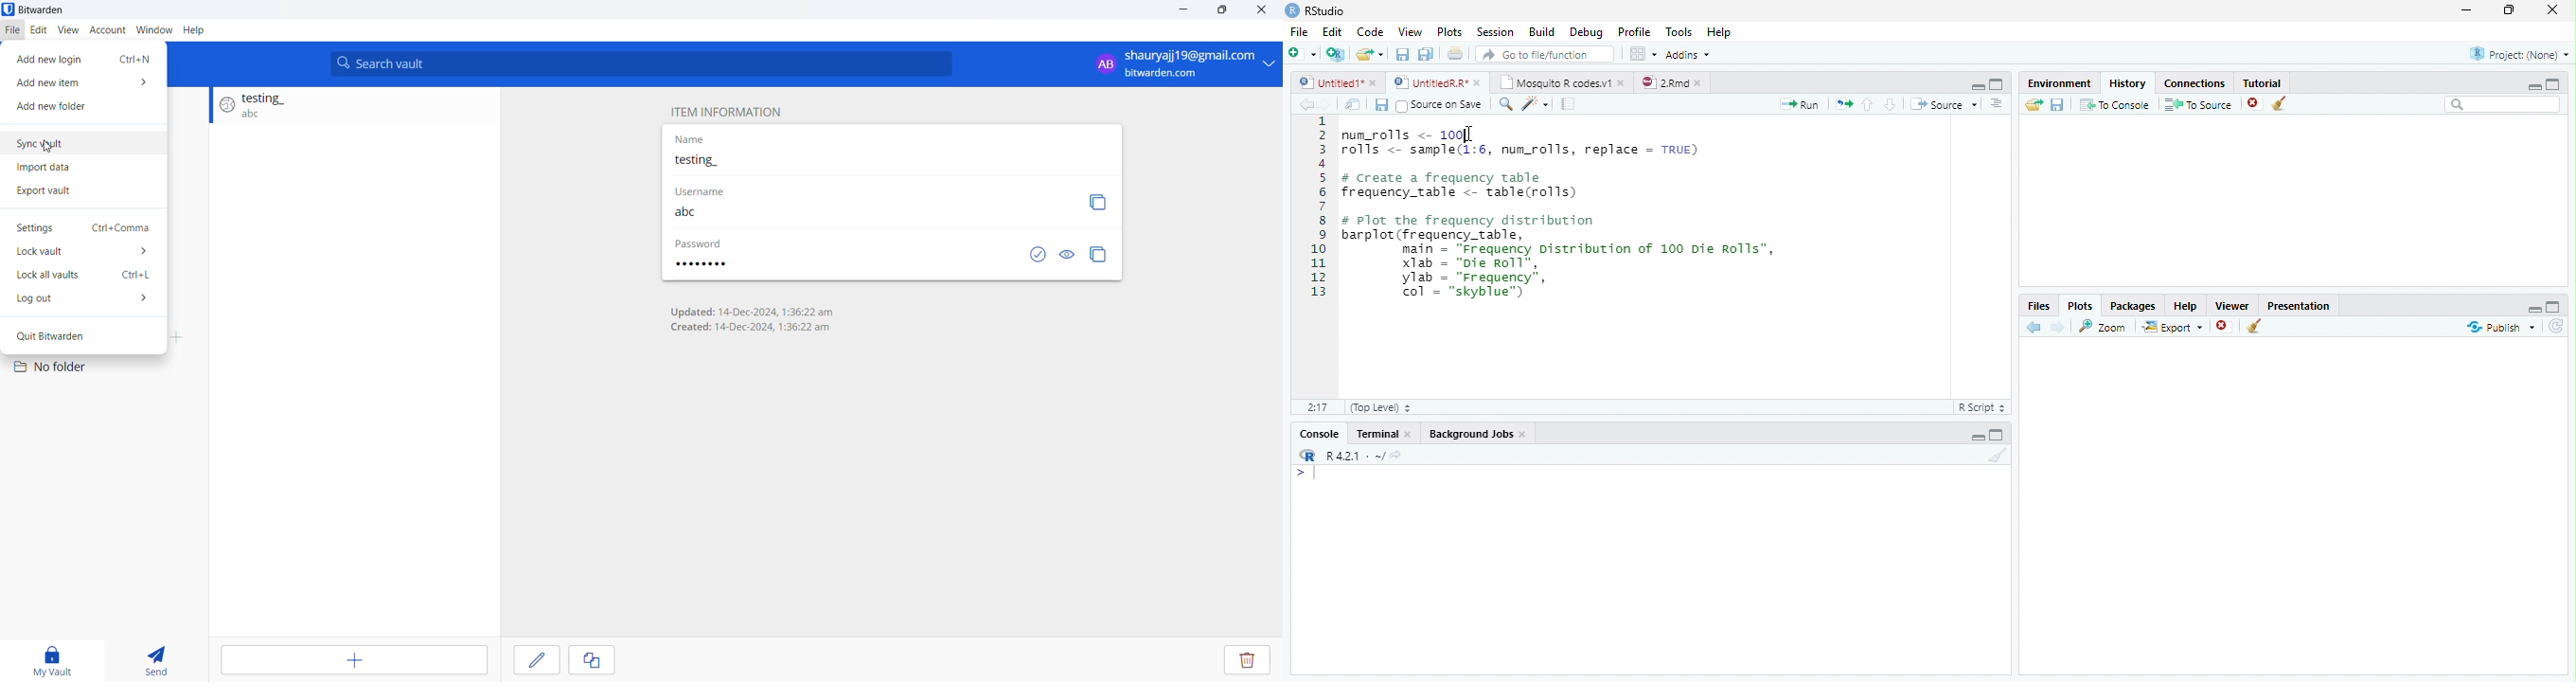 The image size is (2576, 700). I want to click on Go to file/function, so click(1543, 54).